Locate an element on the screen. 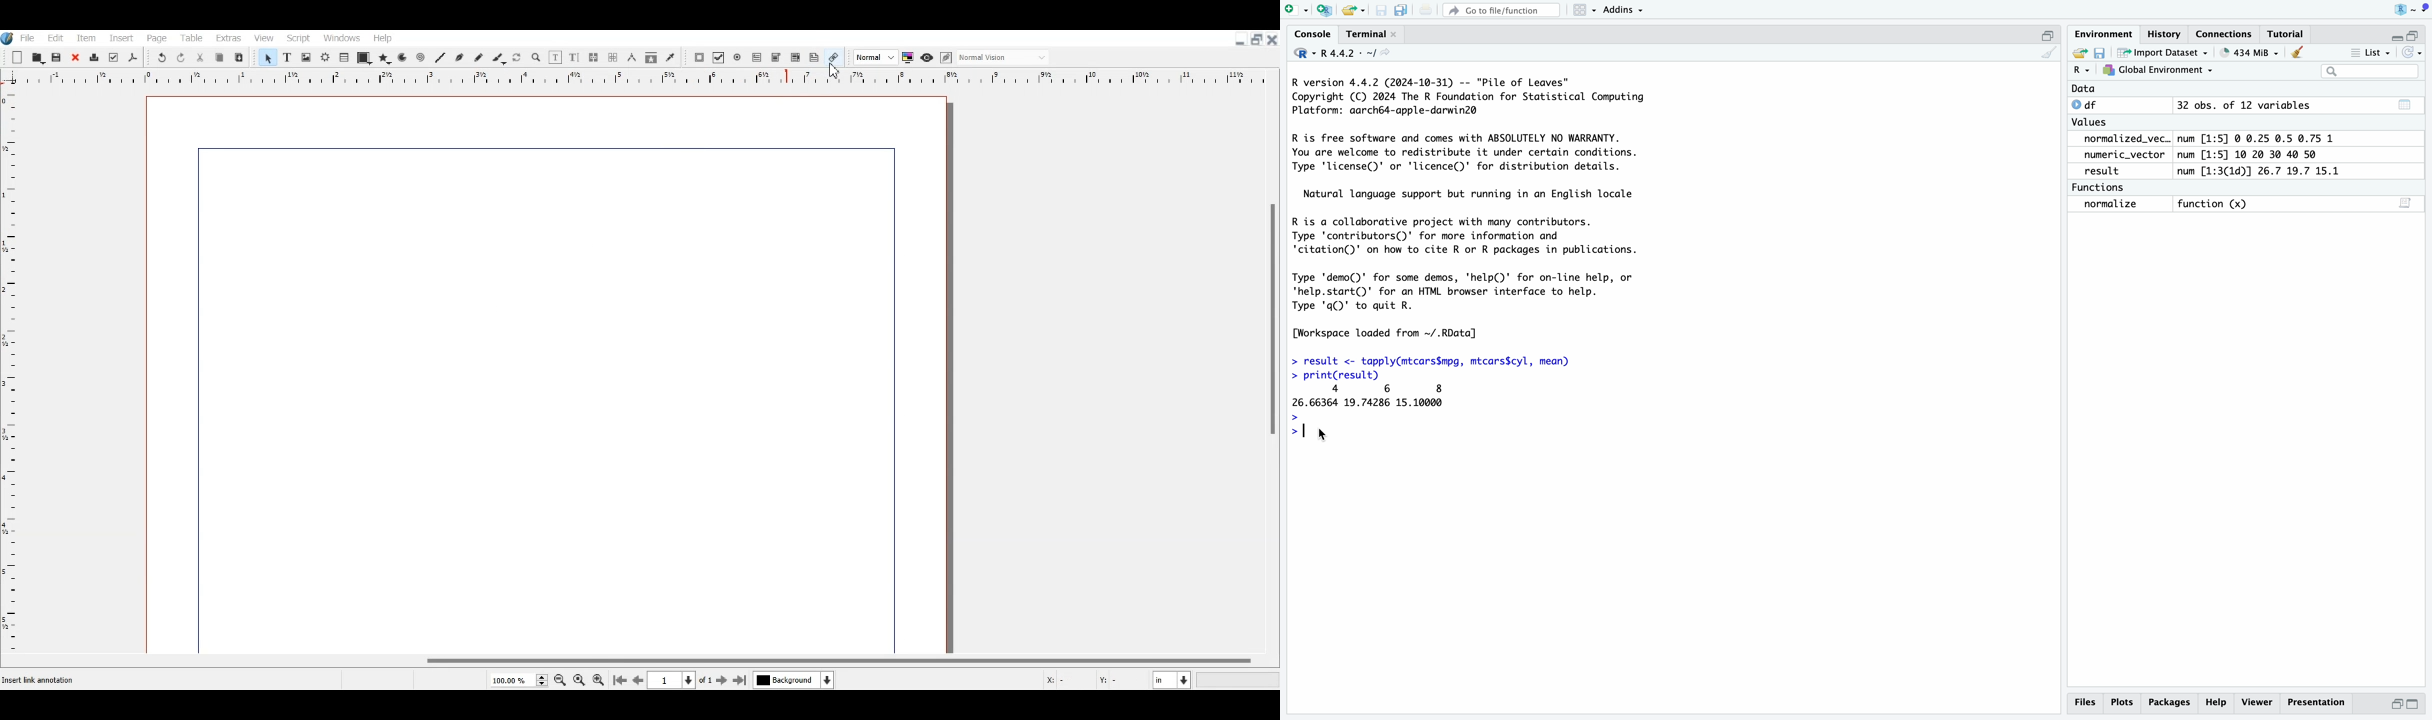 The width and height of the screenshot is (2436, 728). Maximize is located at coordinates (1256, 38).